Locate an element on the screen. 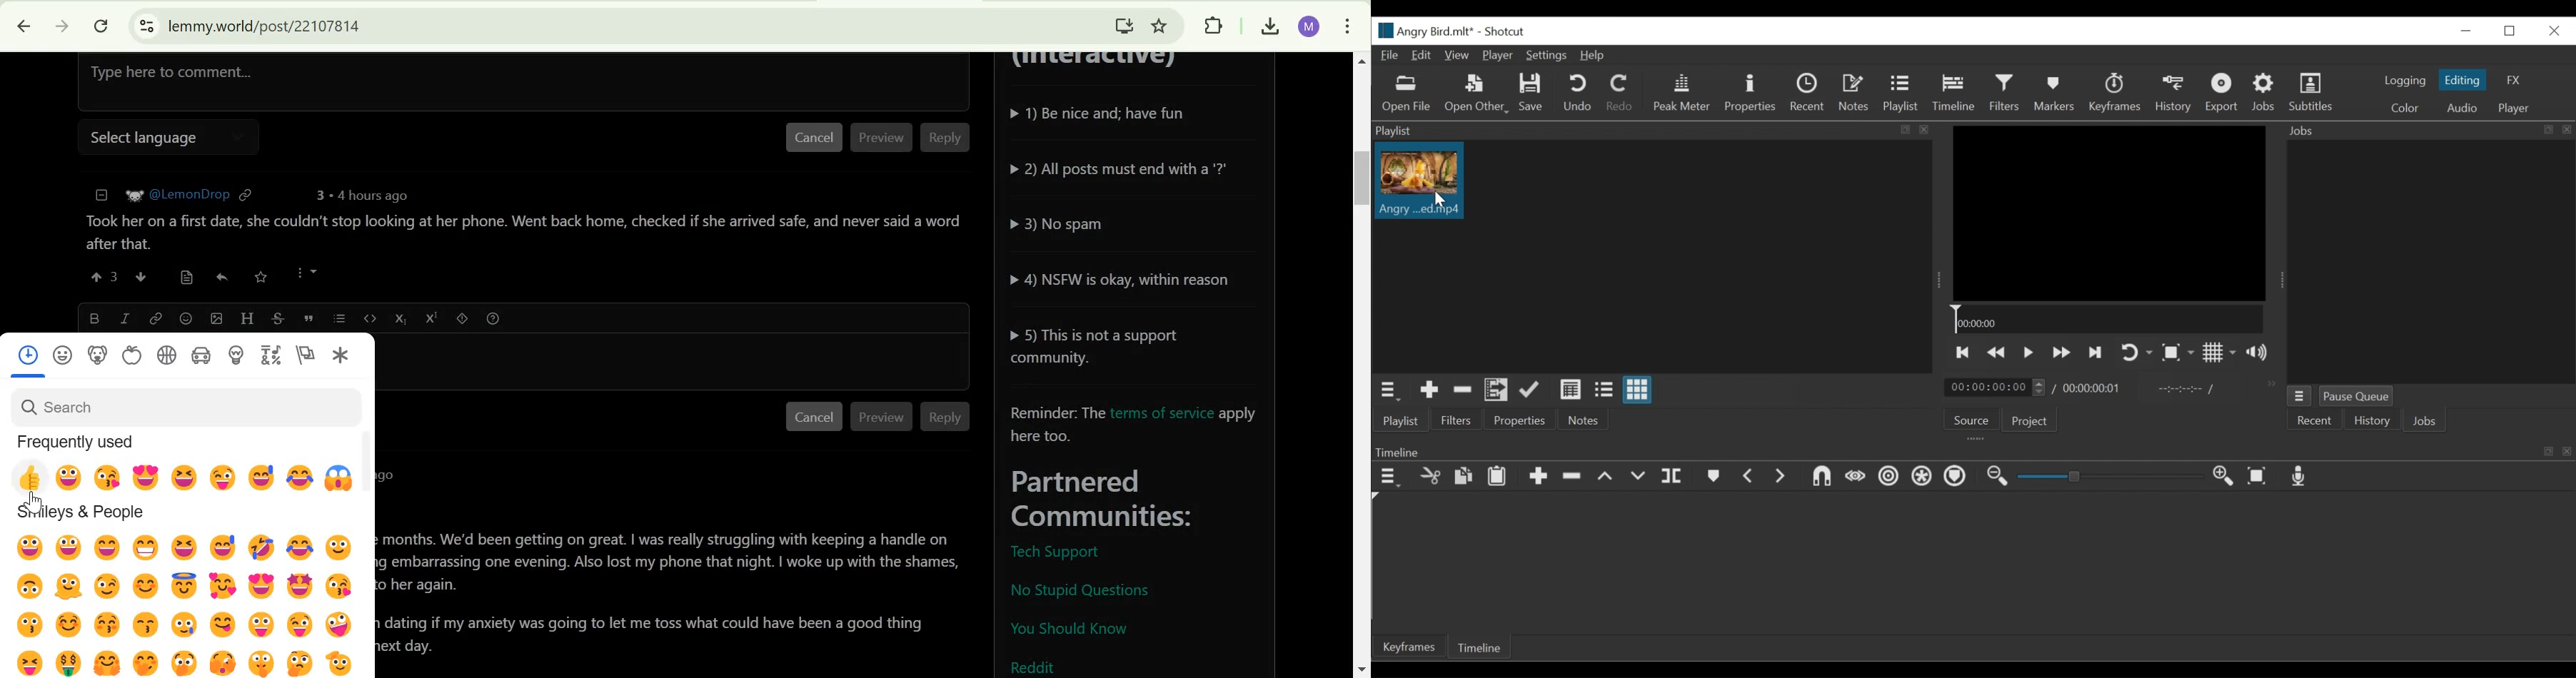  Source is located at coordinates (1971, 419).